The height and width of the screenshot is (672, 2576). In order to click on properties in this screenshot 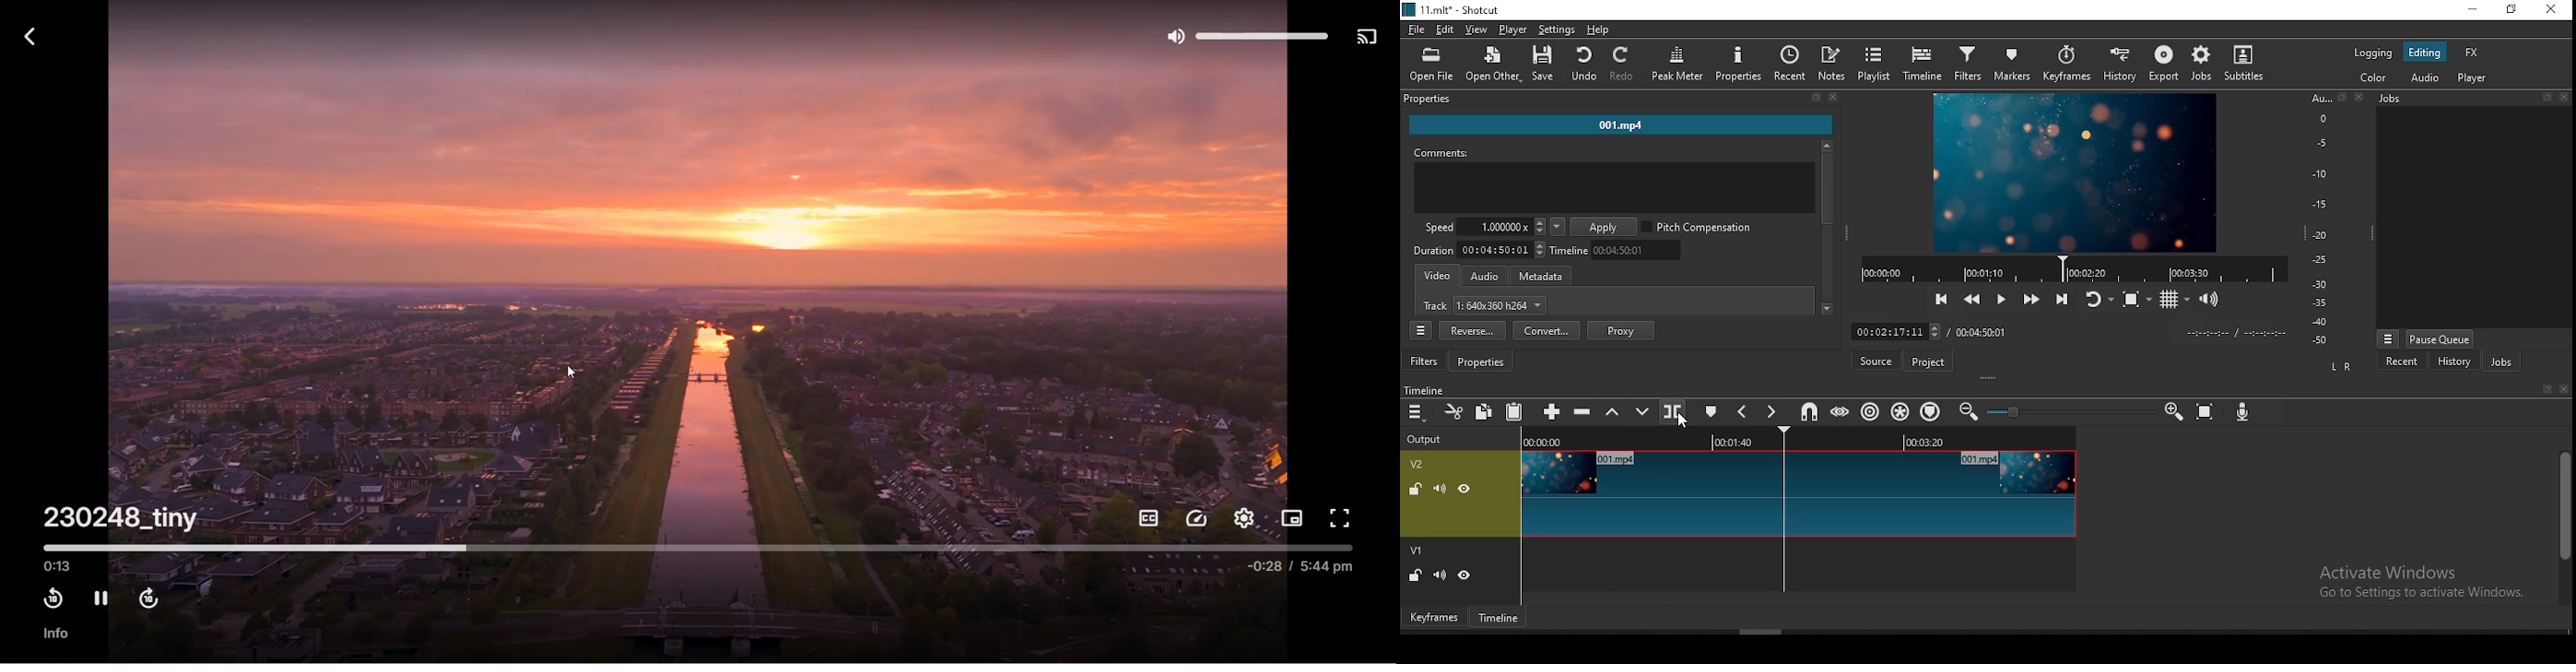, I will do `click(1484, 362)`.